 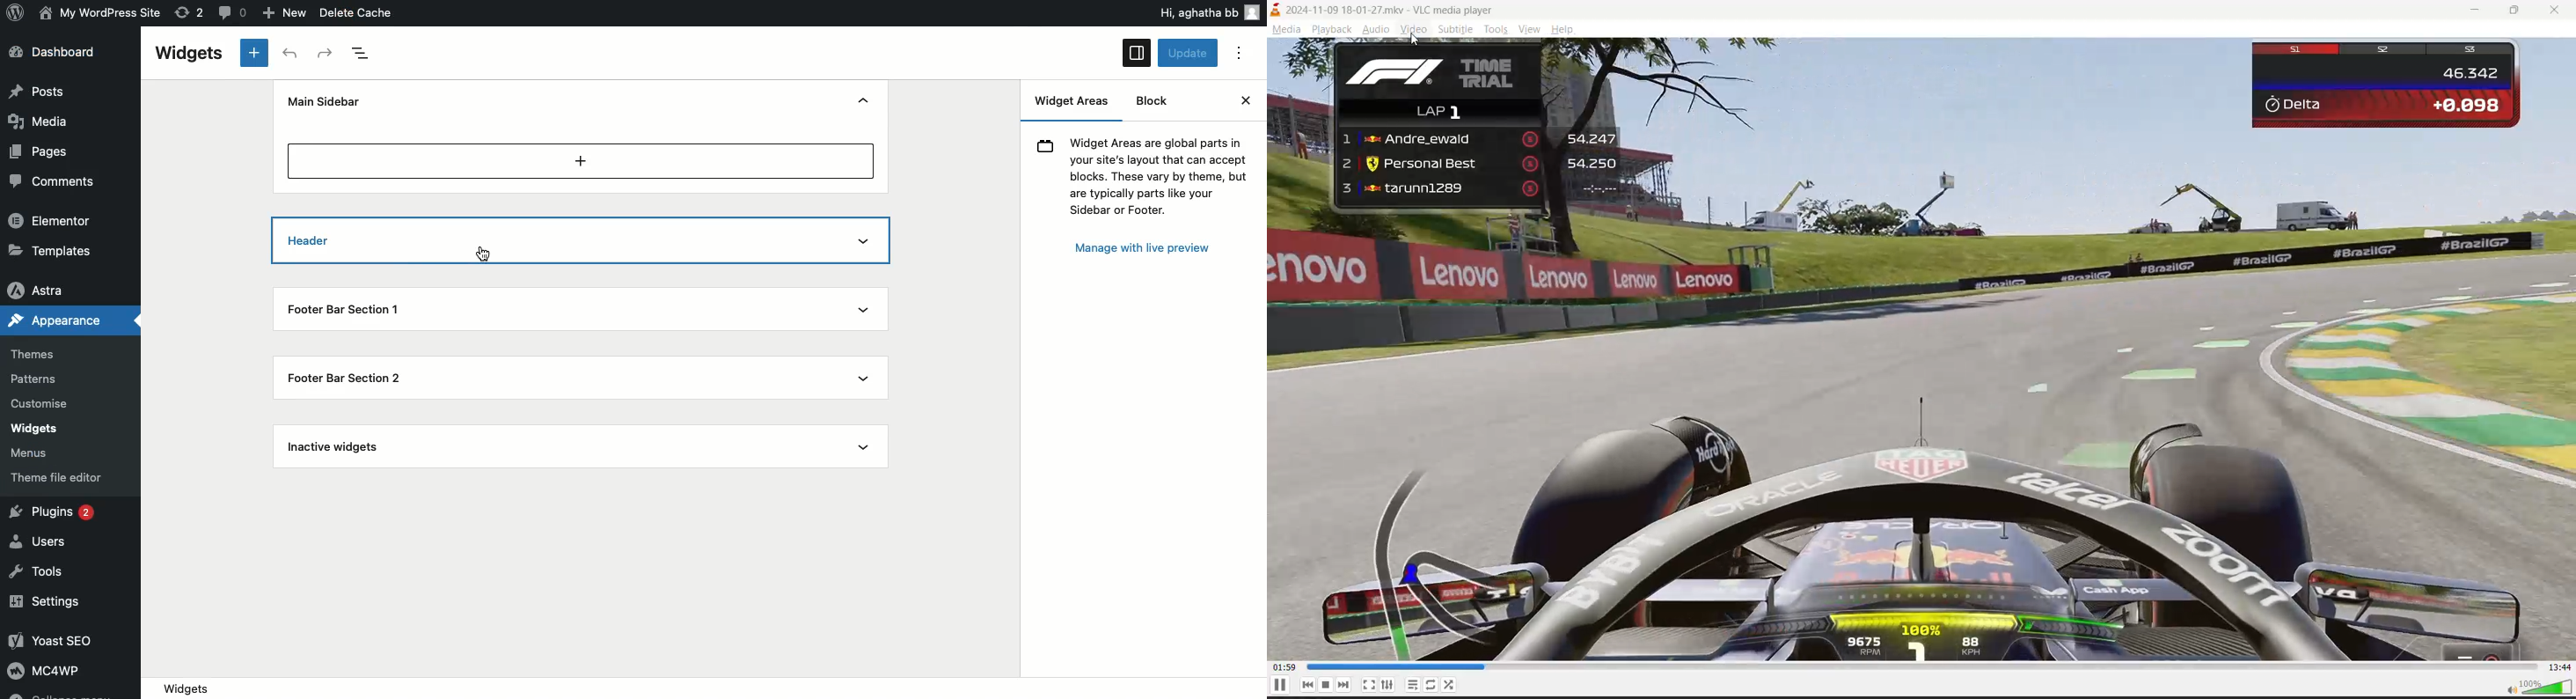 I want to click on Comments, so click(x=48, y=180).